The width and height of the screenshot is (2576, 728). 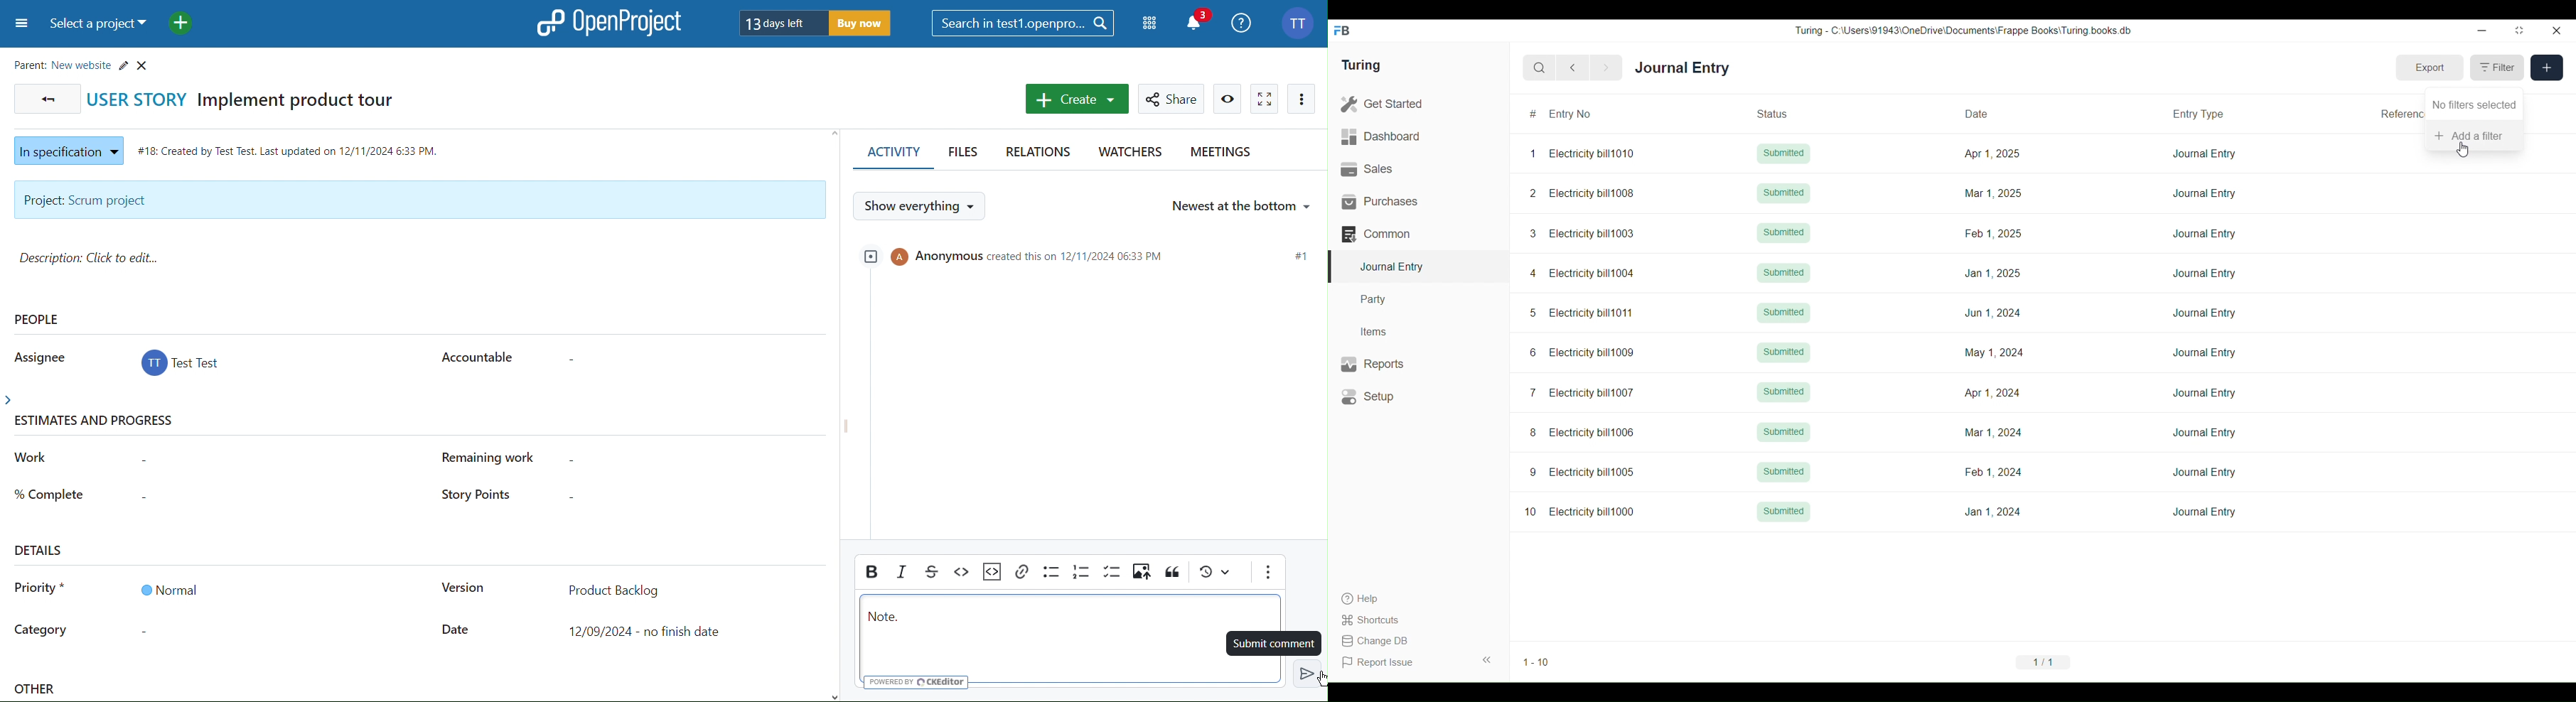 I want to click on Modules, so click(x=1151, y=23).